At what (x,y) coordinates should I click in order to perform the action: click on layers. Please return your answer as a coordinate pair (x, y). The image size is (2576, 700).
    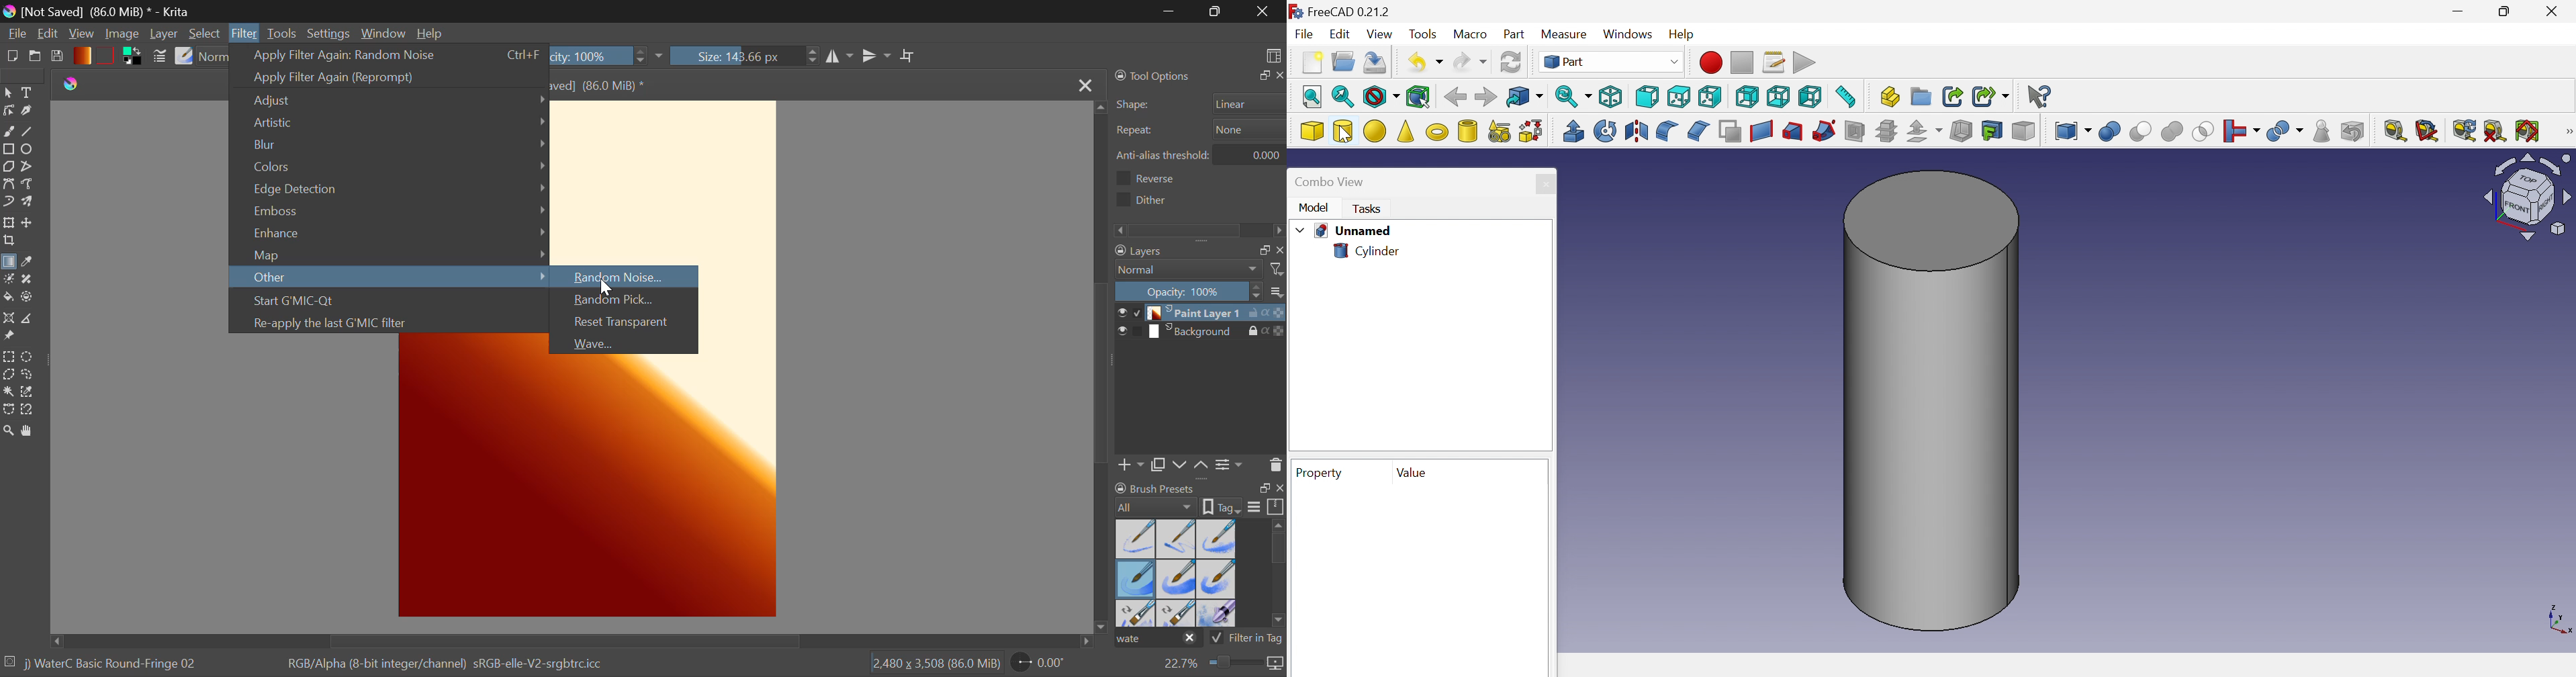
    Looking at the image, I should click on (1176, 252).